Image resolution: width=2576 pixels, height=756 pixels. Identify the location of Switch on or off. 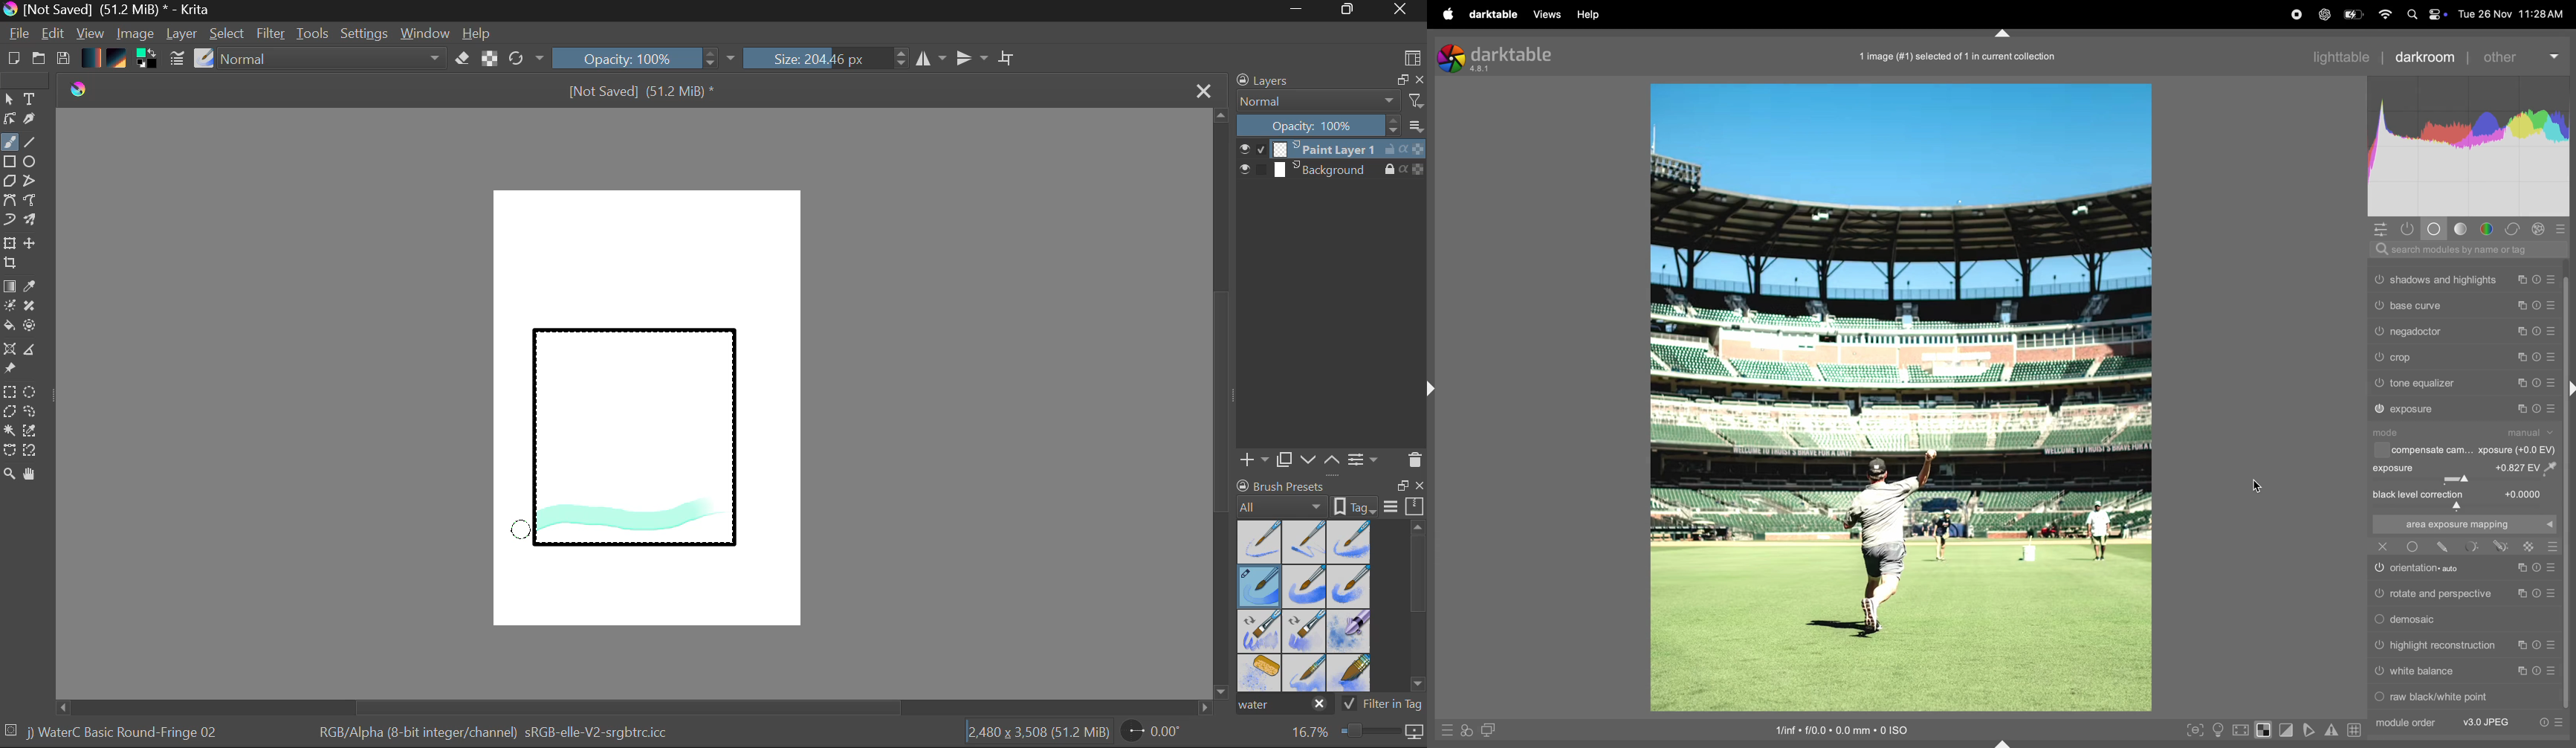
(2379, 594).